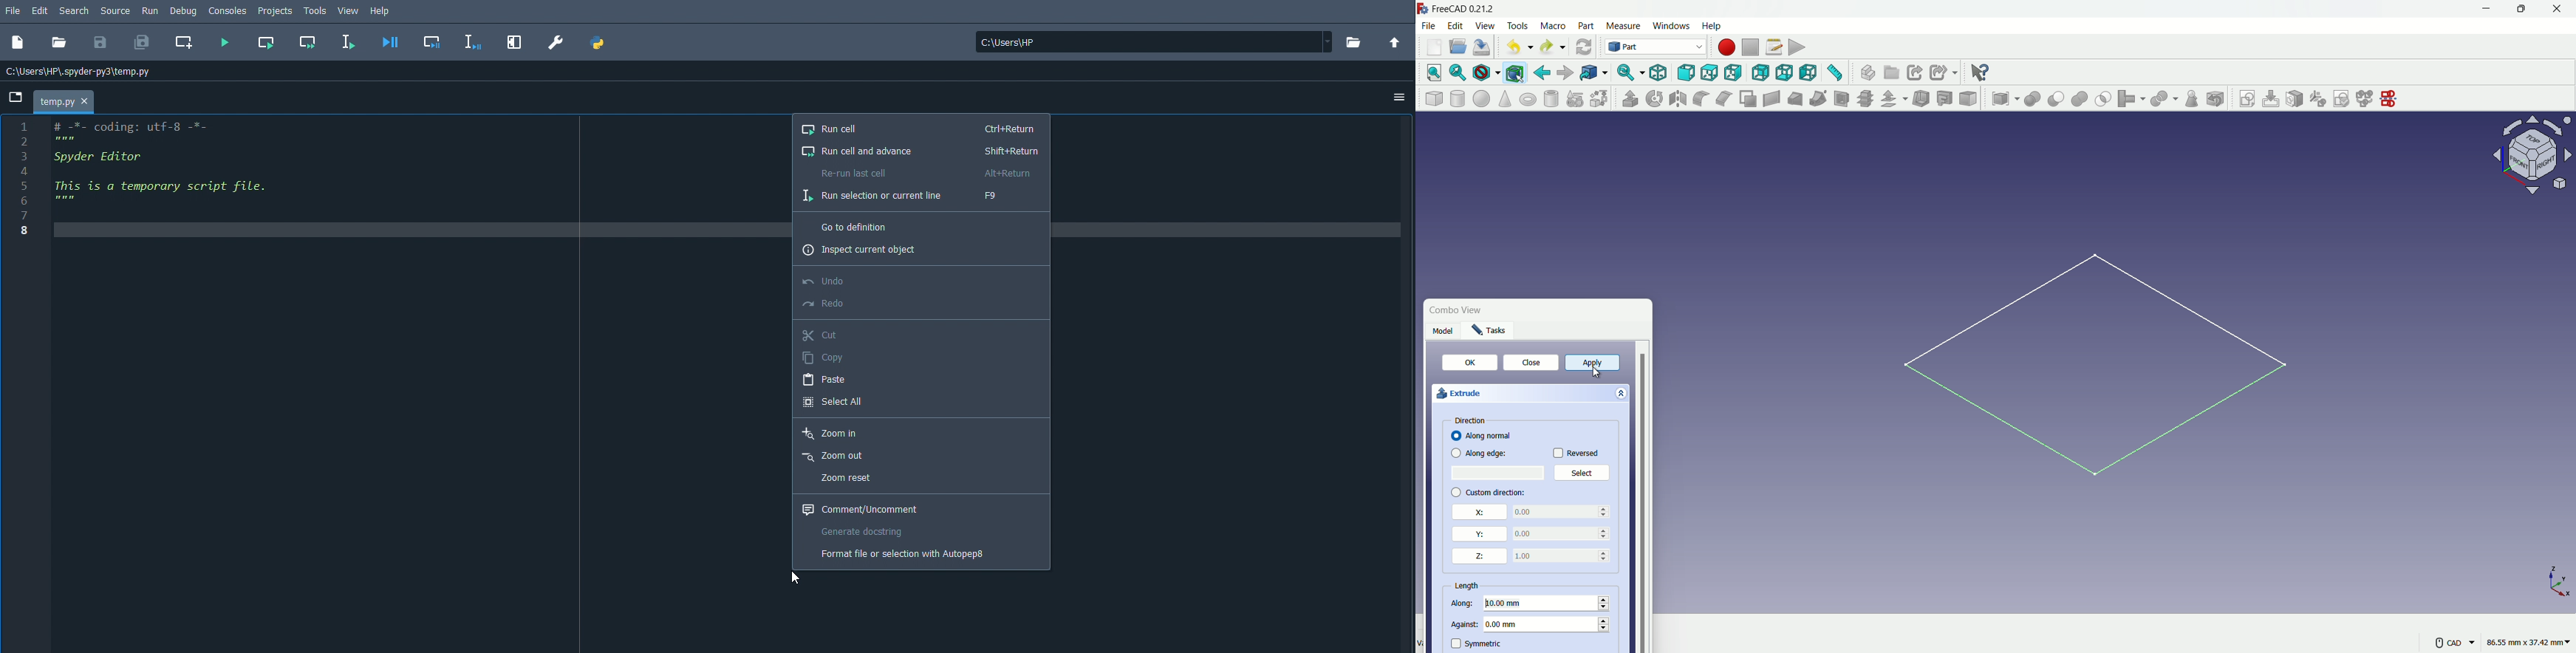 Image resolution: width=2576 pixels, height=672 pixels. I want to click on Undo, so click(827, 279).